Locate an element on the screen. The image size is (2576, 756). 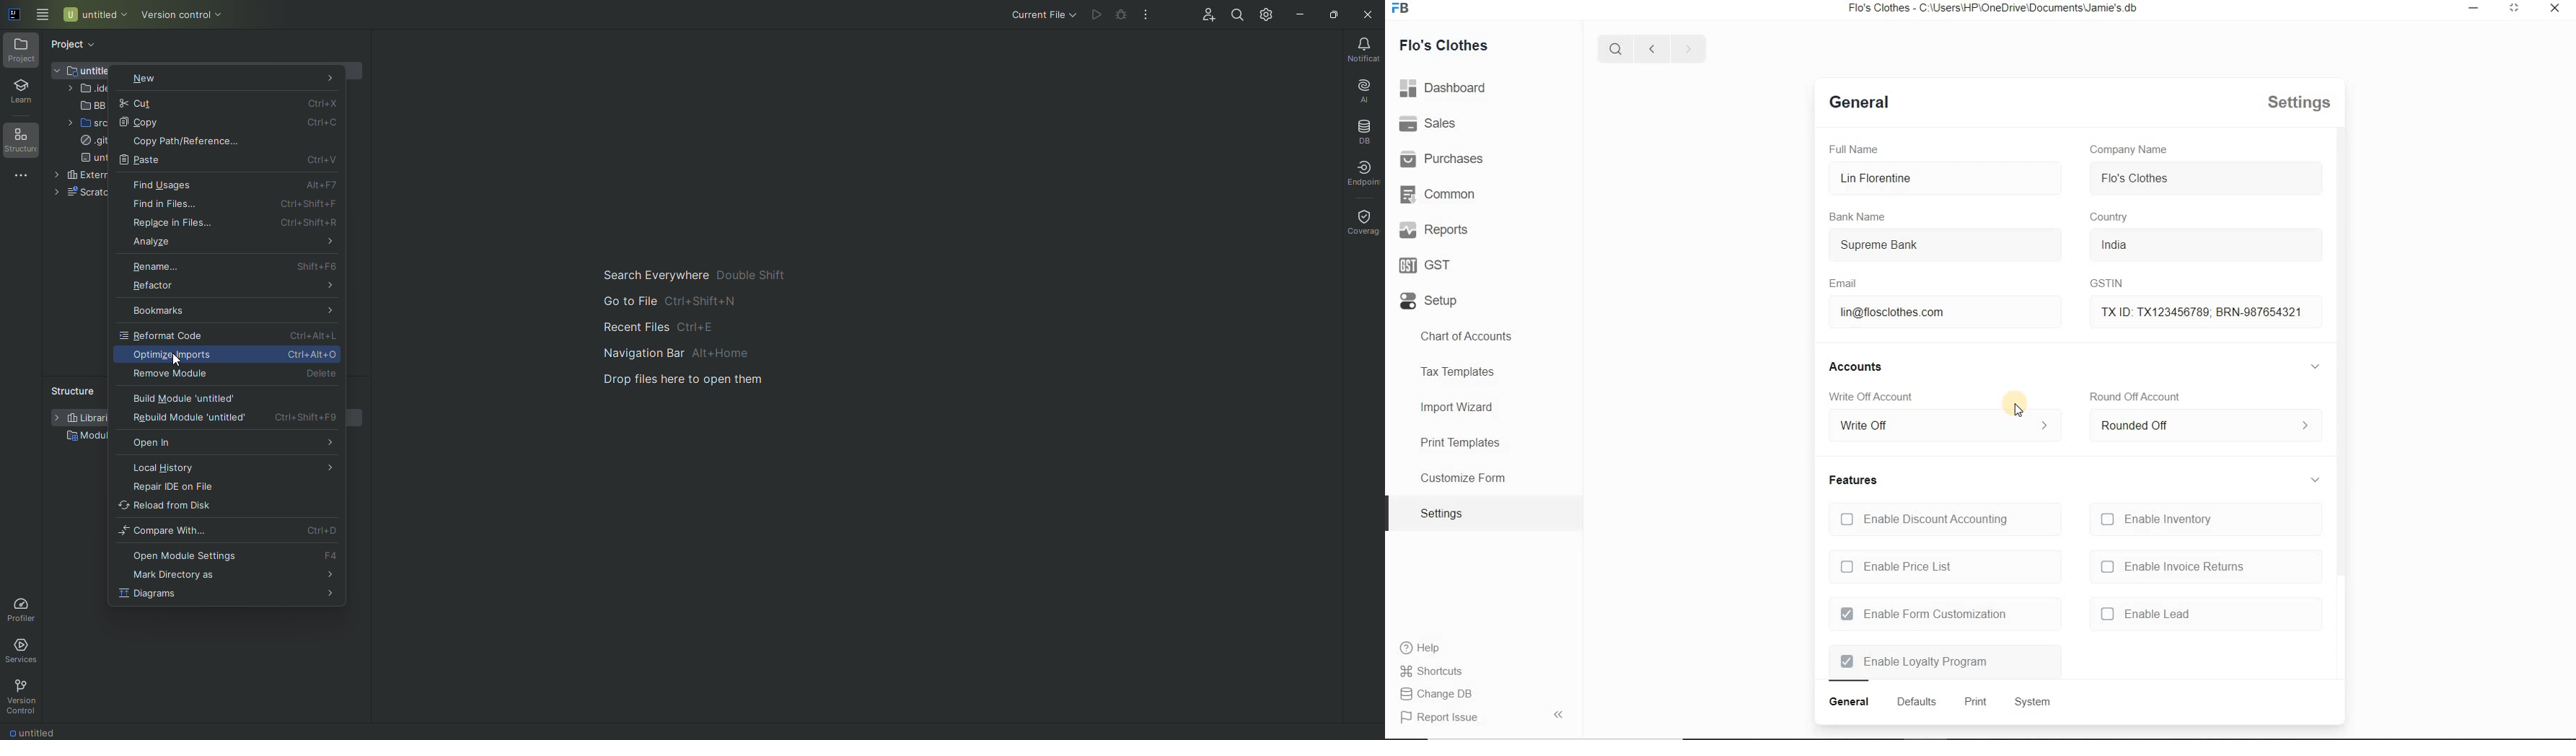
OO Enable Discount Accounting is located at coordinates (1943, 520).